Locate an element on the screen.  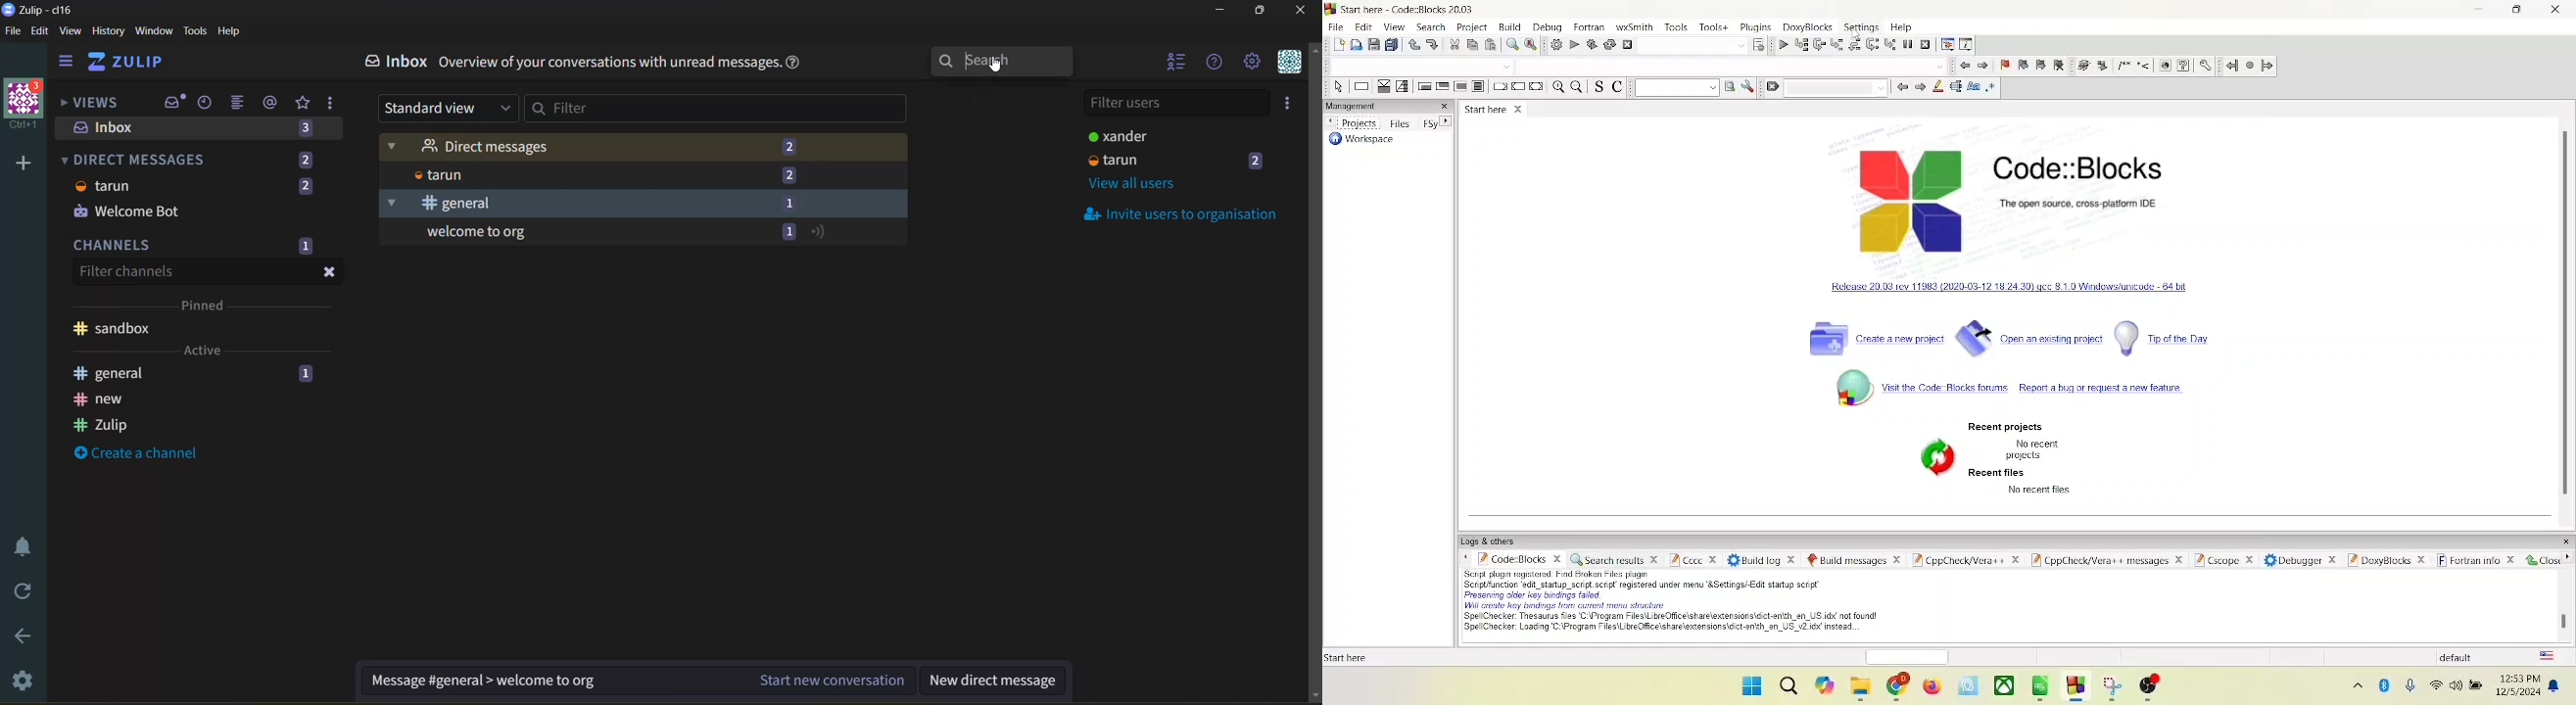
plugins is located at coordinates (1755, 27).